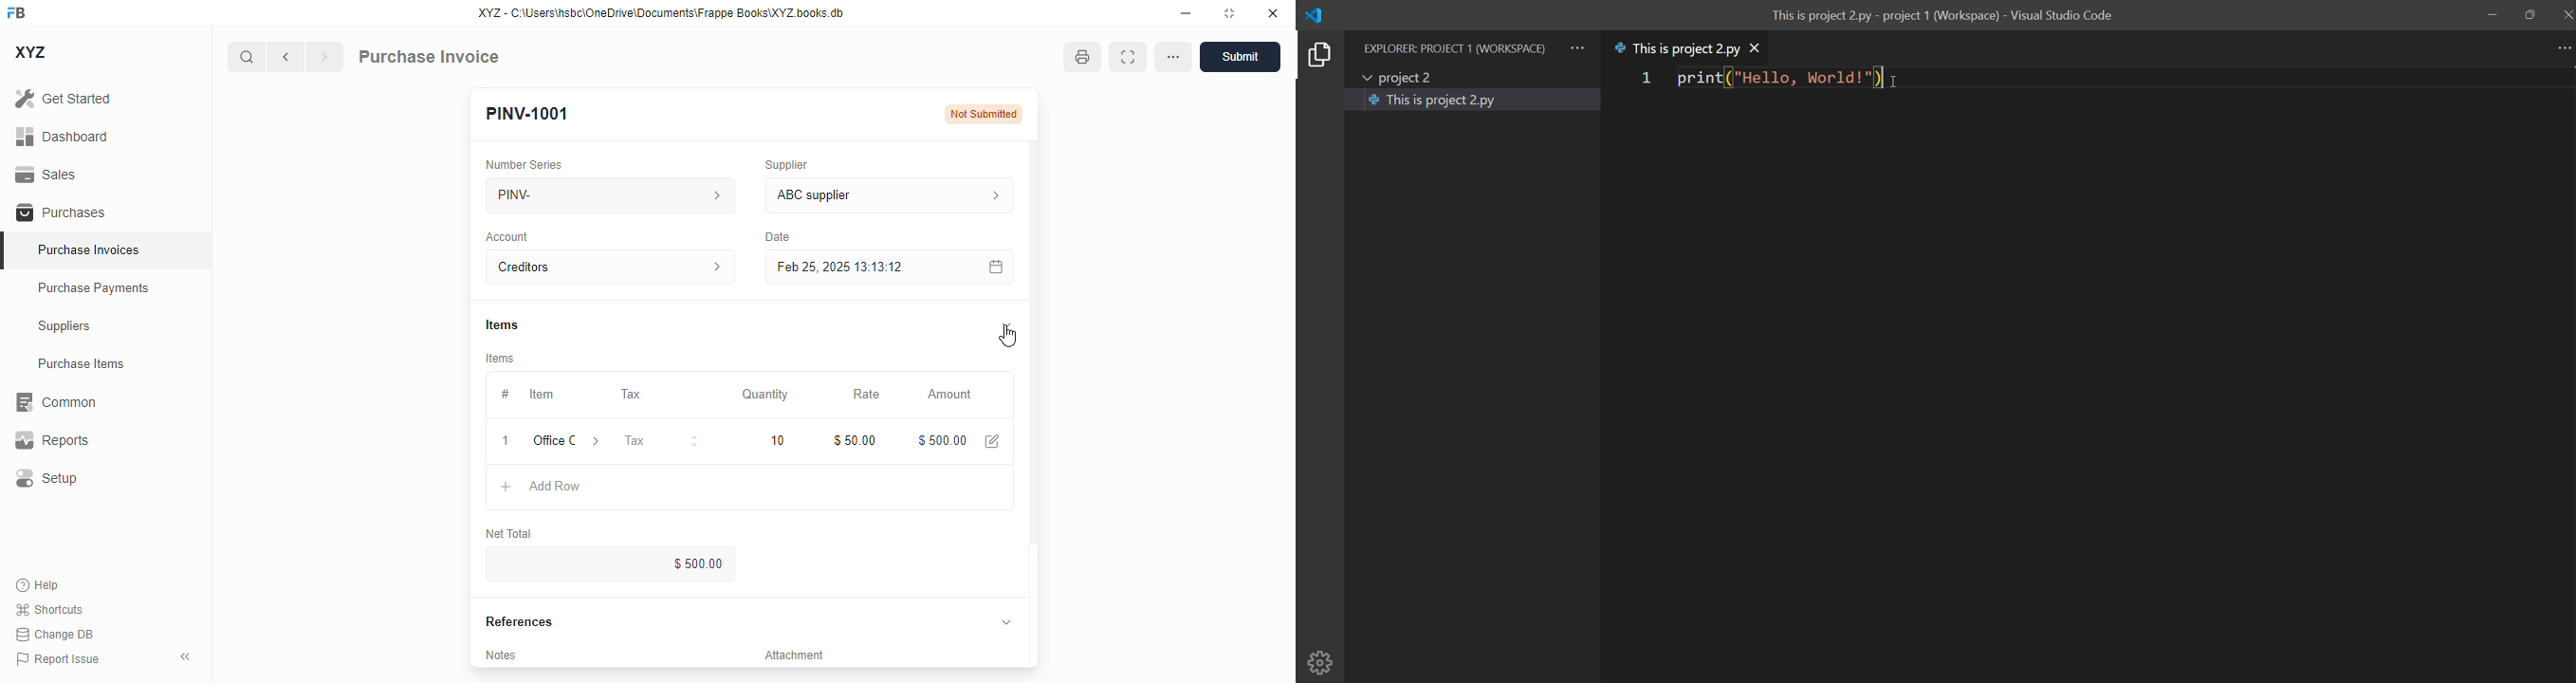 Image resolution: width=2576 pixels, height=700 pixels. Describe the element at coordinates (91, 249) in the screenshot. I see `purchase invoices` at that location.